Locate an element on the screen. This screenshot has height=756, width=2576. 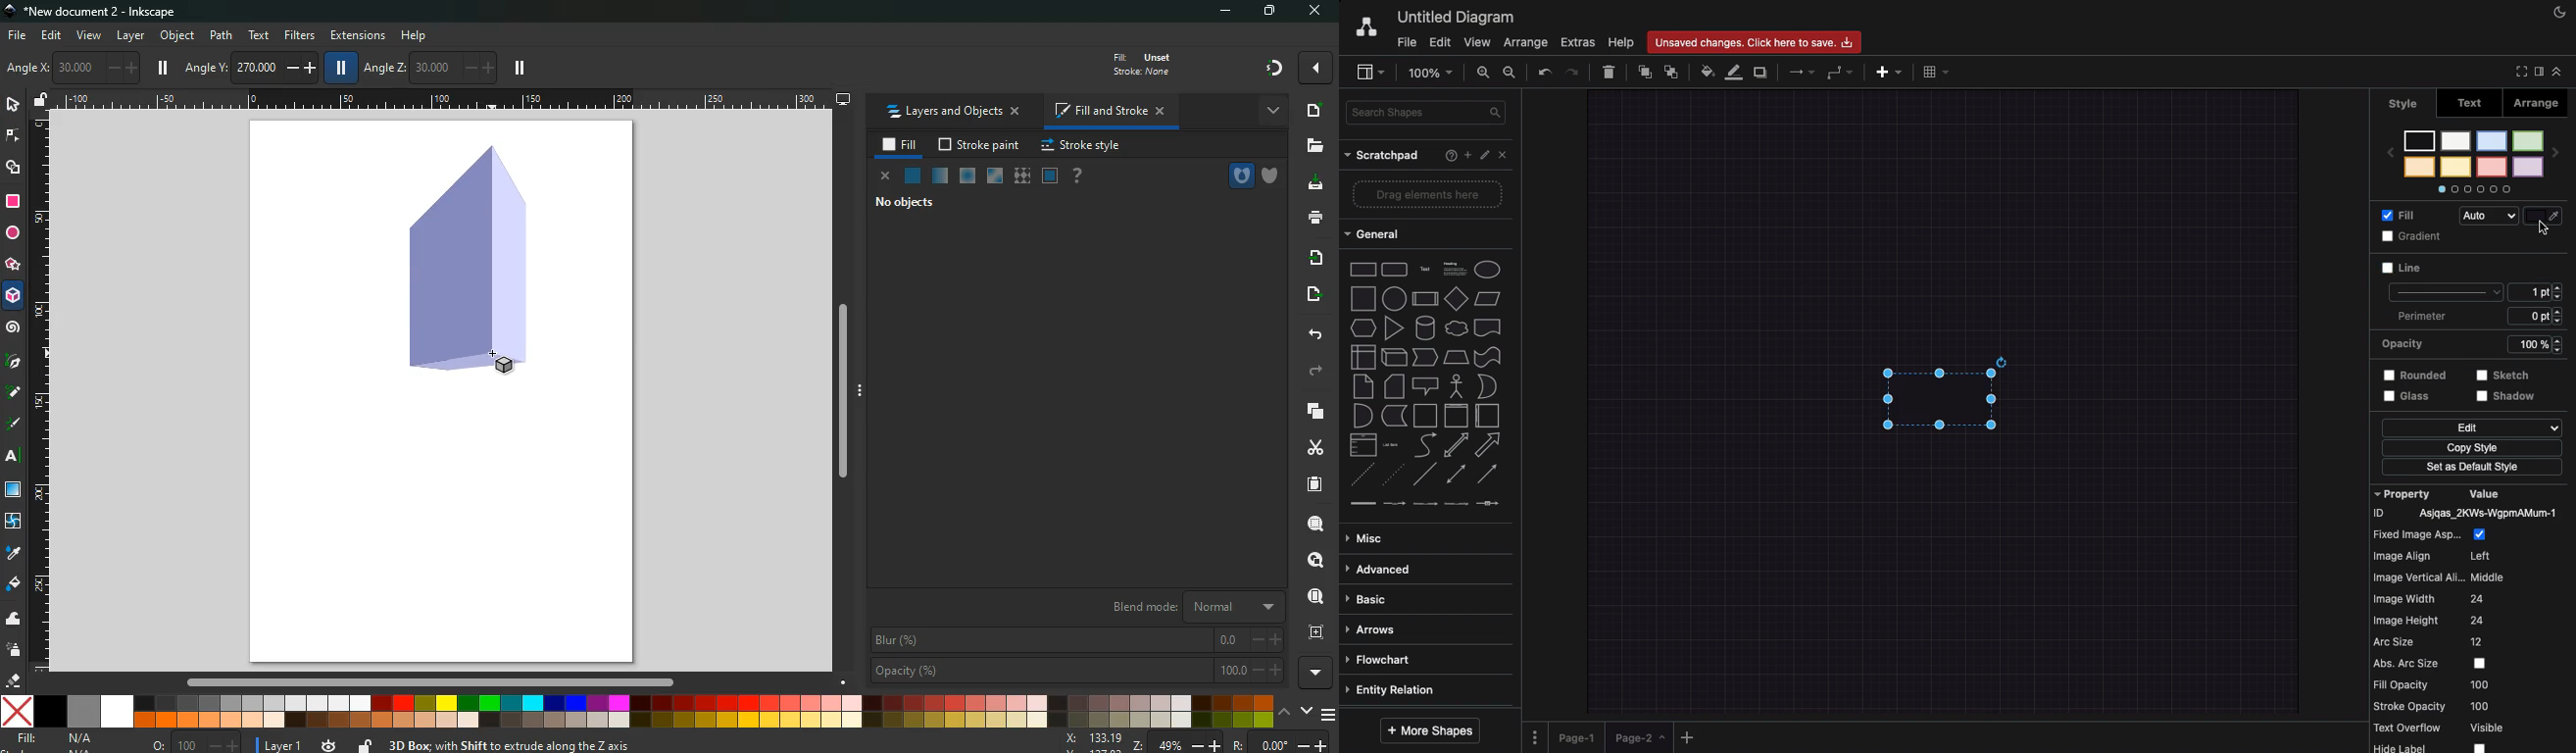
arrow is located at coordinates (1491, 444).